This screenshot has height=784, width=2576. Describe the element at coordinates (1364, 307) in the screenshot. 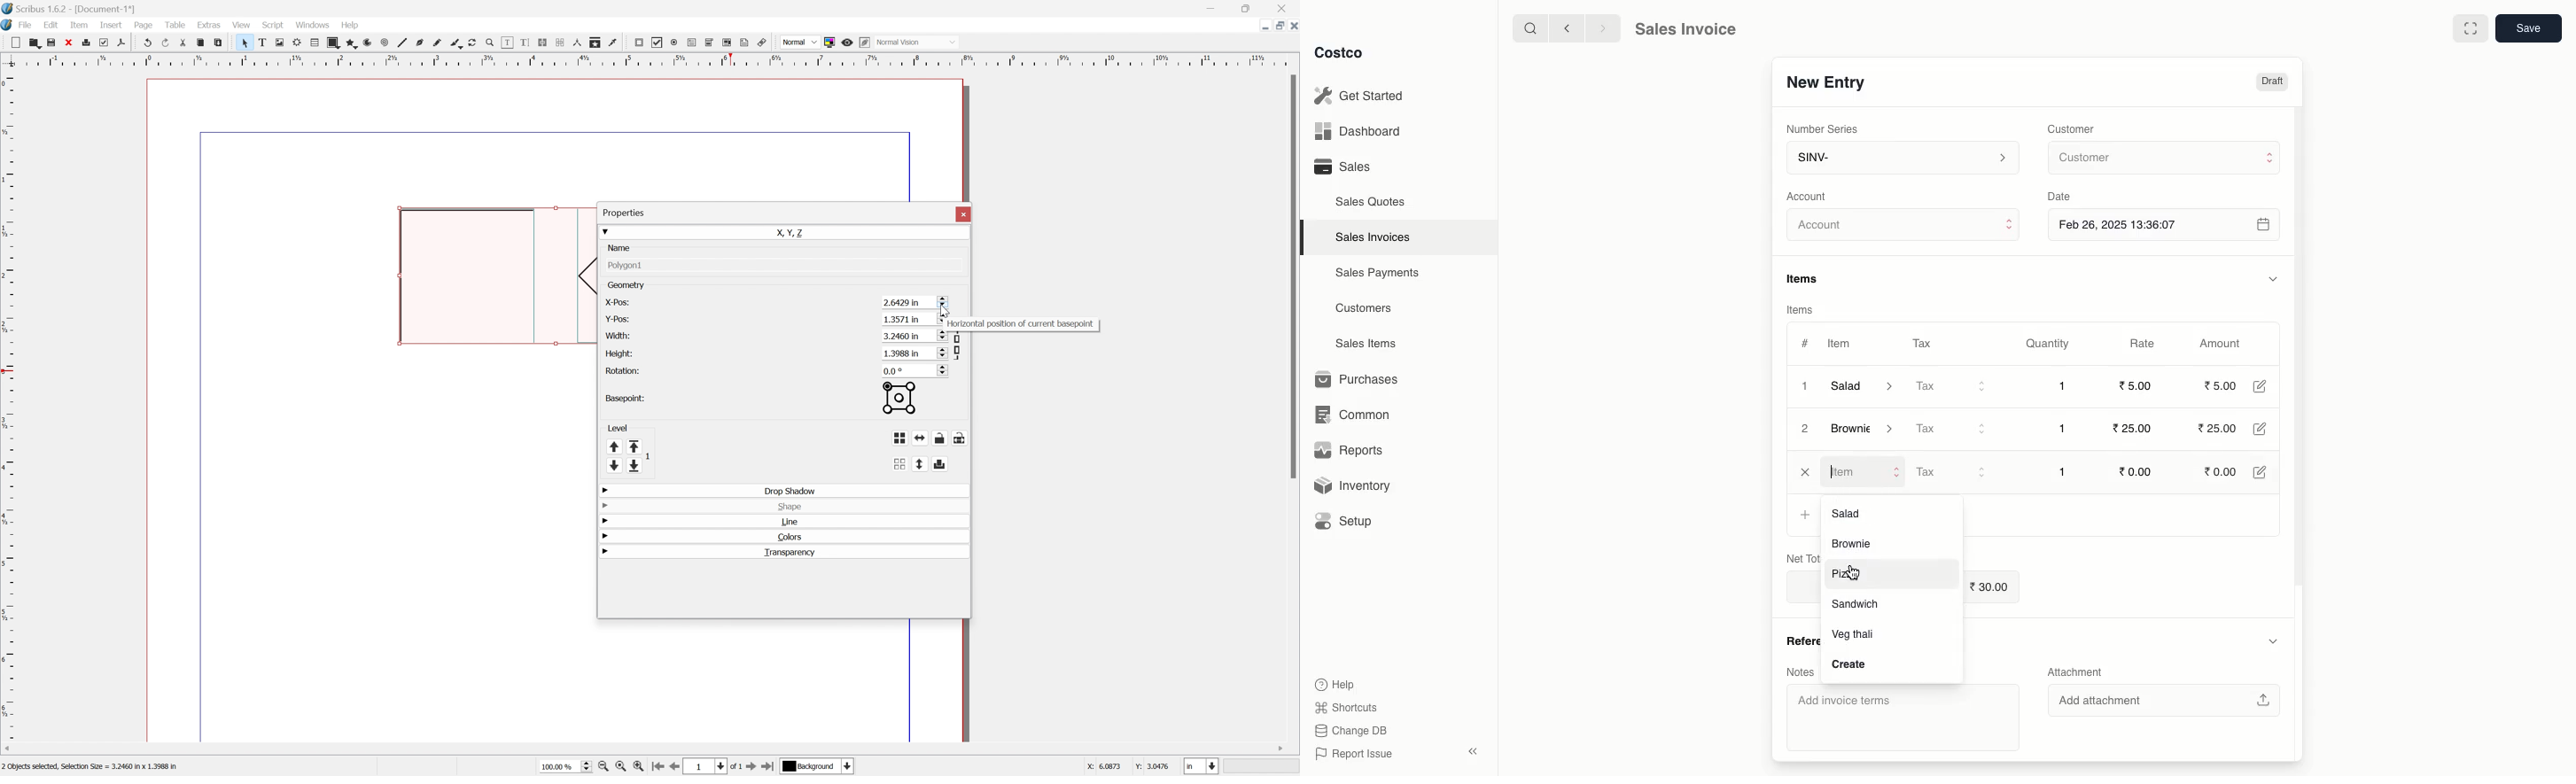

I see `Customers` at that location.